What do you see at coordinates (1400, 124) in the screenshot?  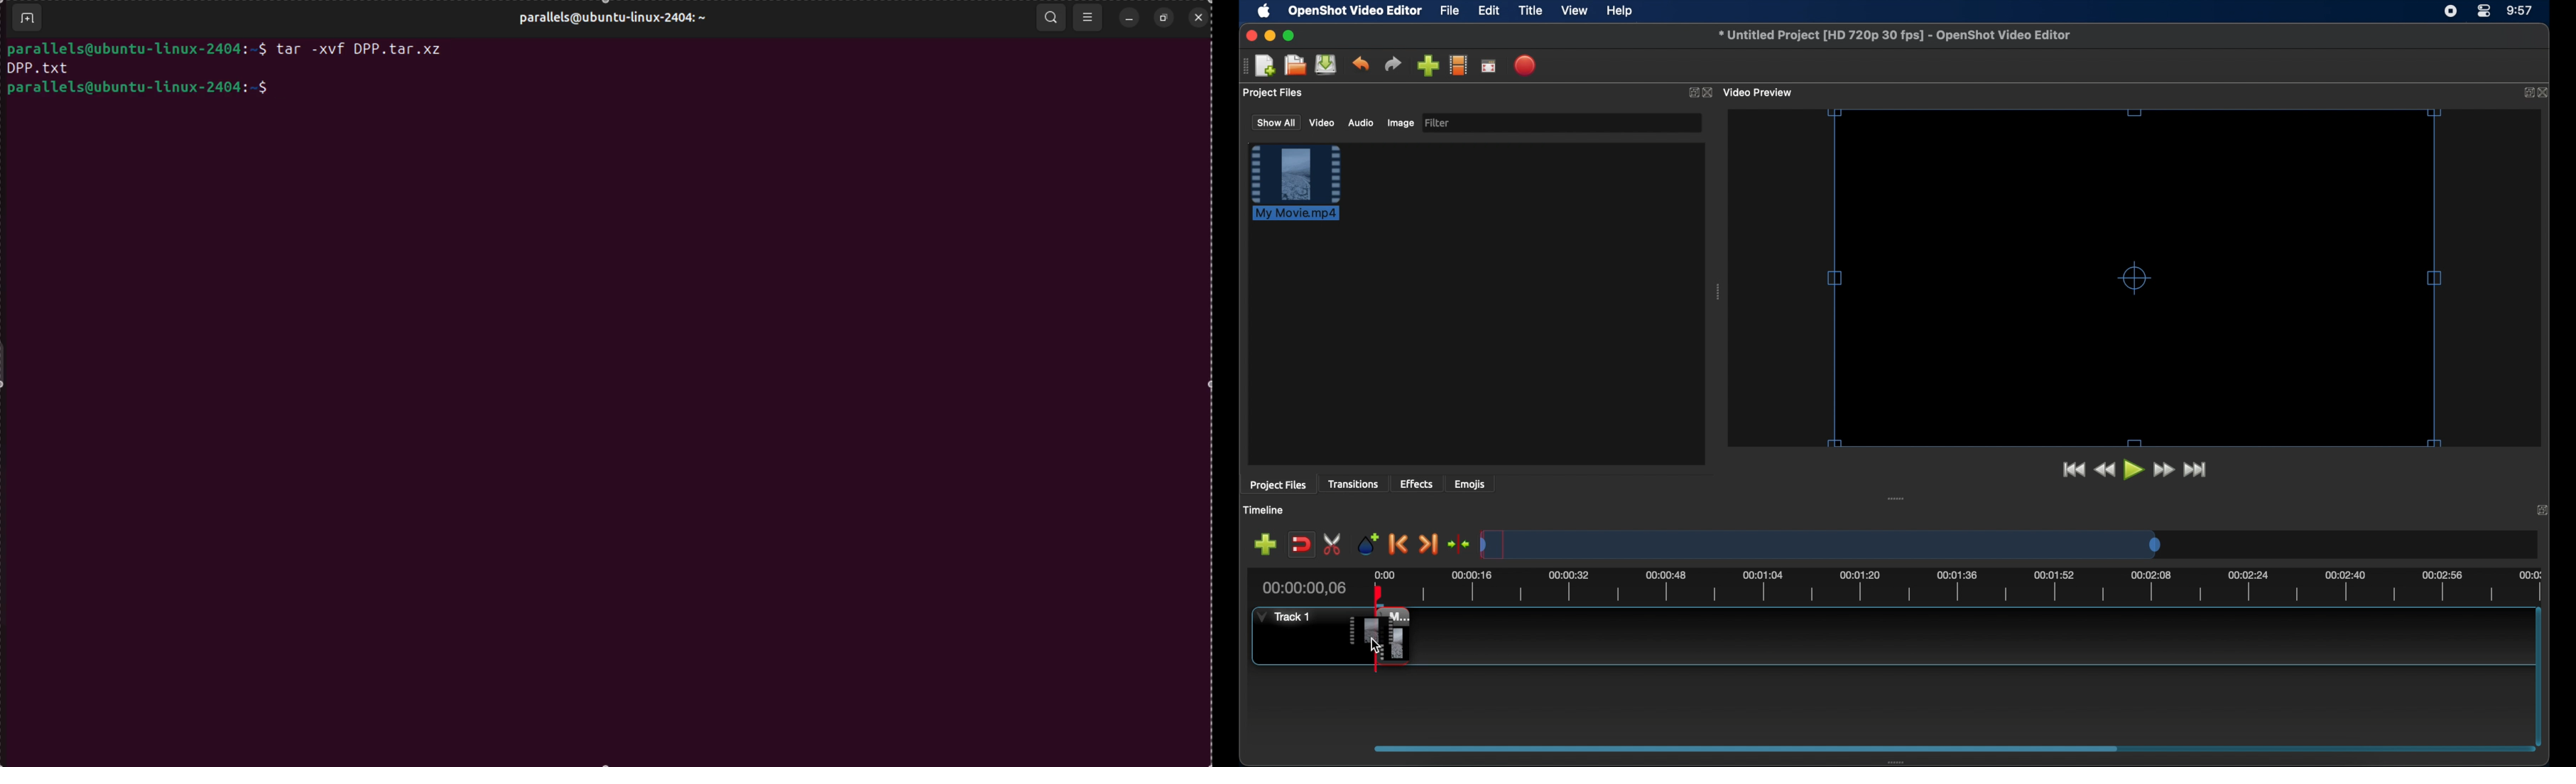 I see `image` at bounding box center [1400, 124].